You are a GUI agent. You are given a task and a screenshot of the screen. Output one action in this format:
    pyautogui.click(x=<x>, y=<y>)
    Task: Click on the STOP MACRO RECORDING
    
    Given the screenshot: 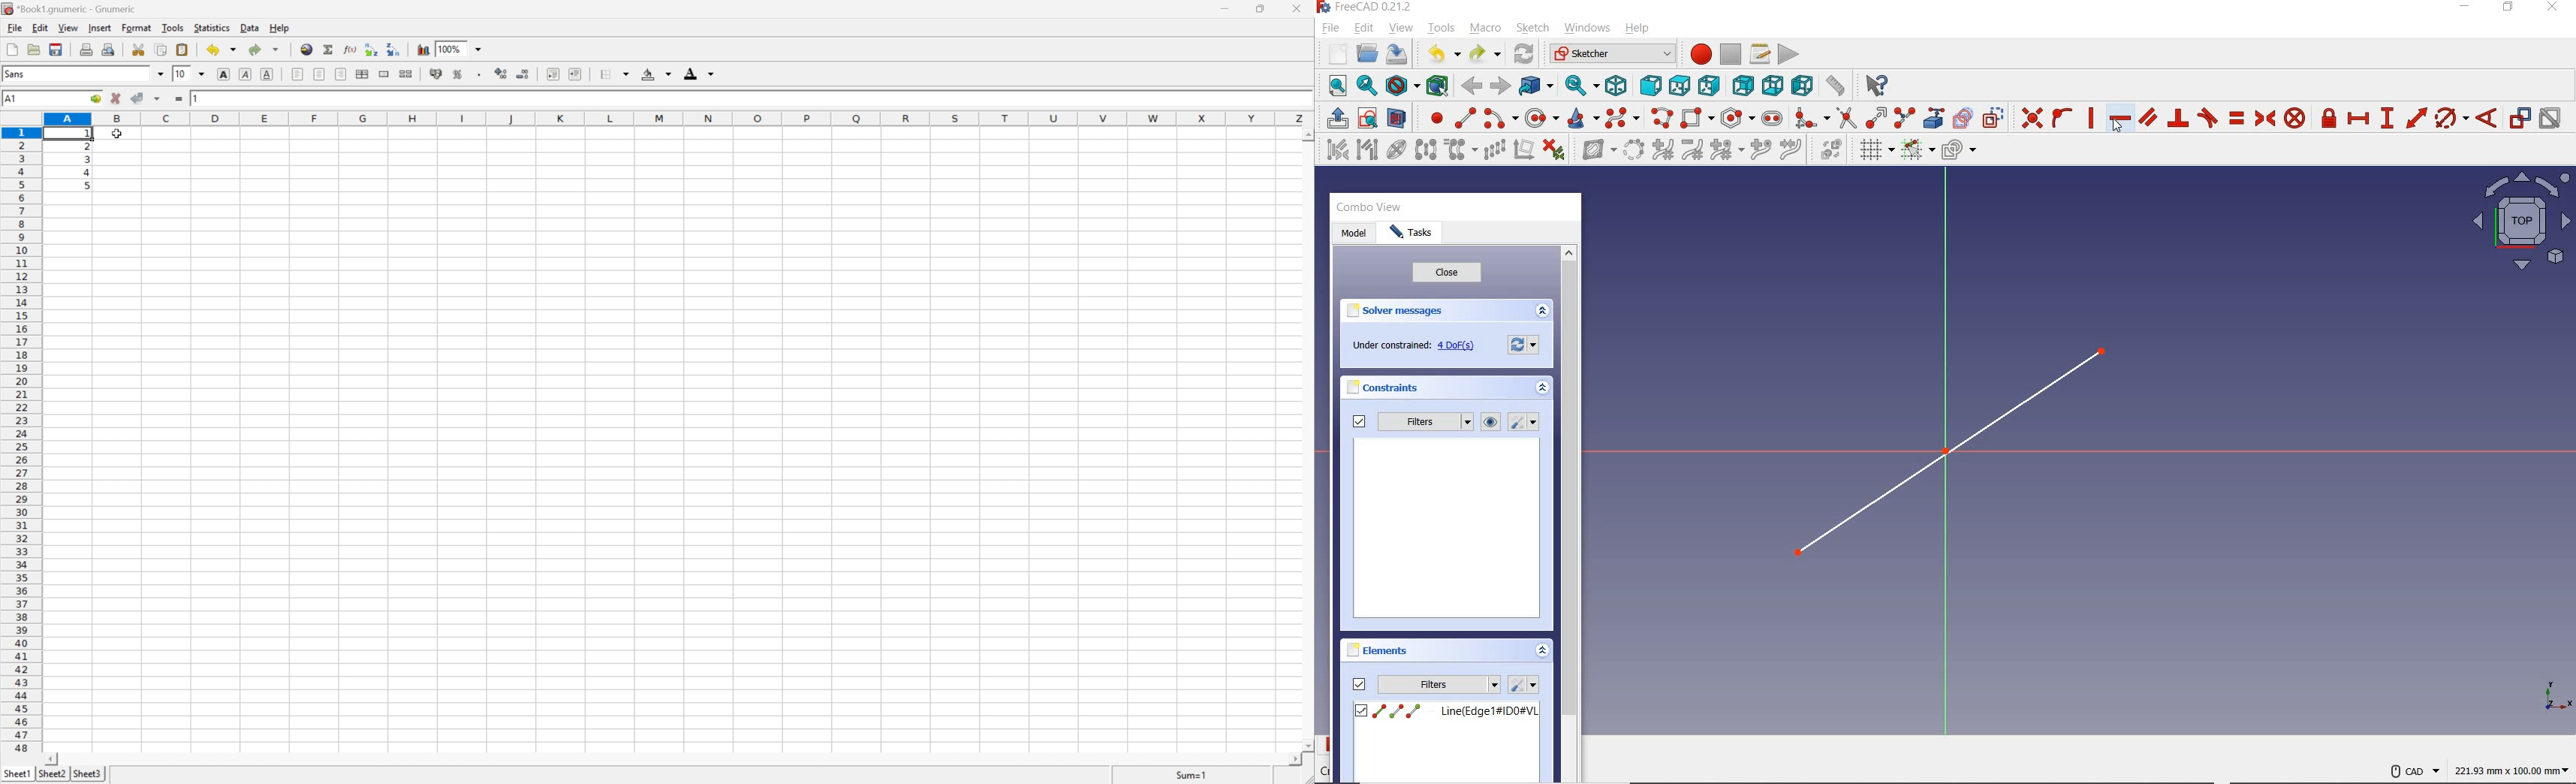 What is the action you would take?
    pyautogui.click(x=1731, y=53)
    